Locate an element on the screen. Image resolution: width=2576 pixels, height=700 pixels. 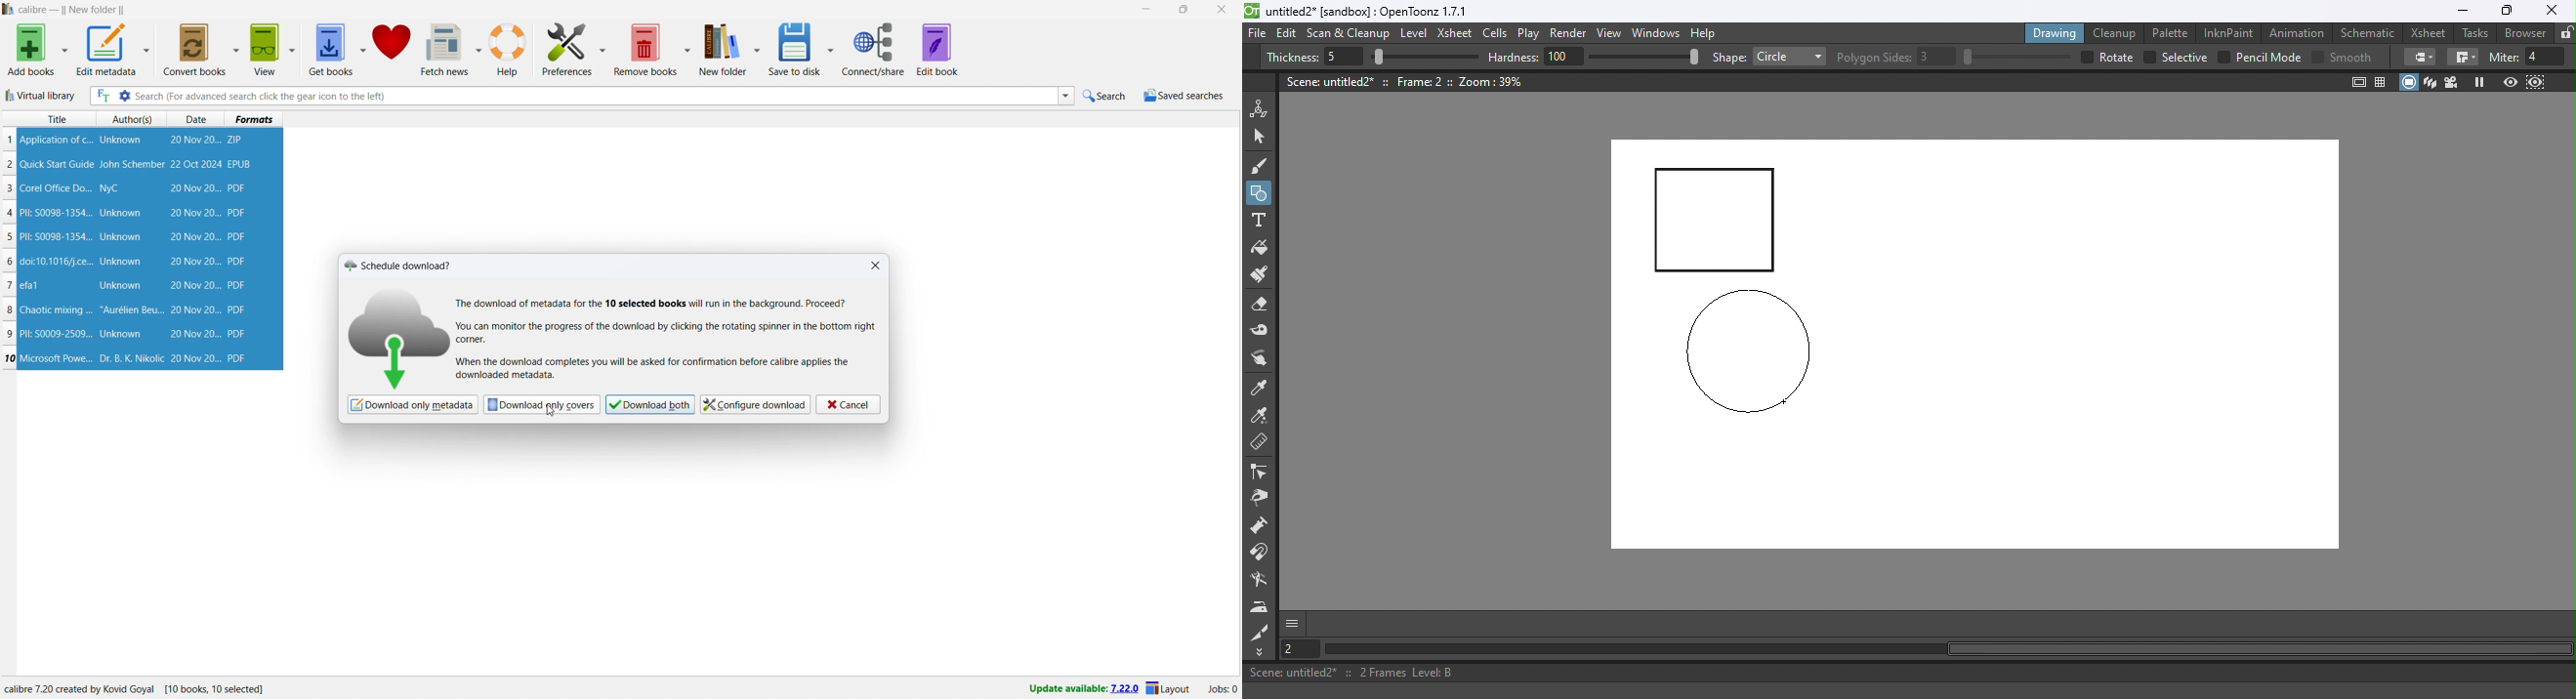
File is located at coordinates (1258, 34).